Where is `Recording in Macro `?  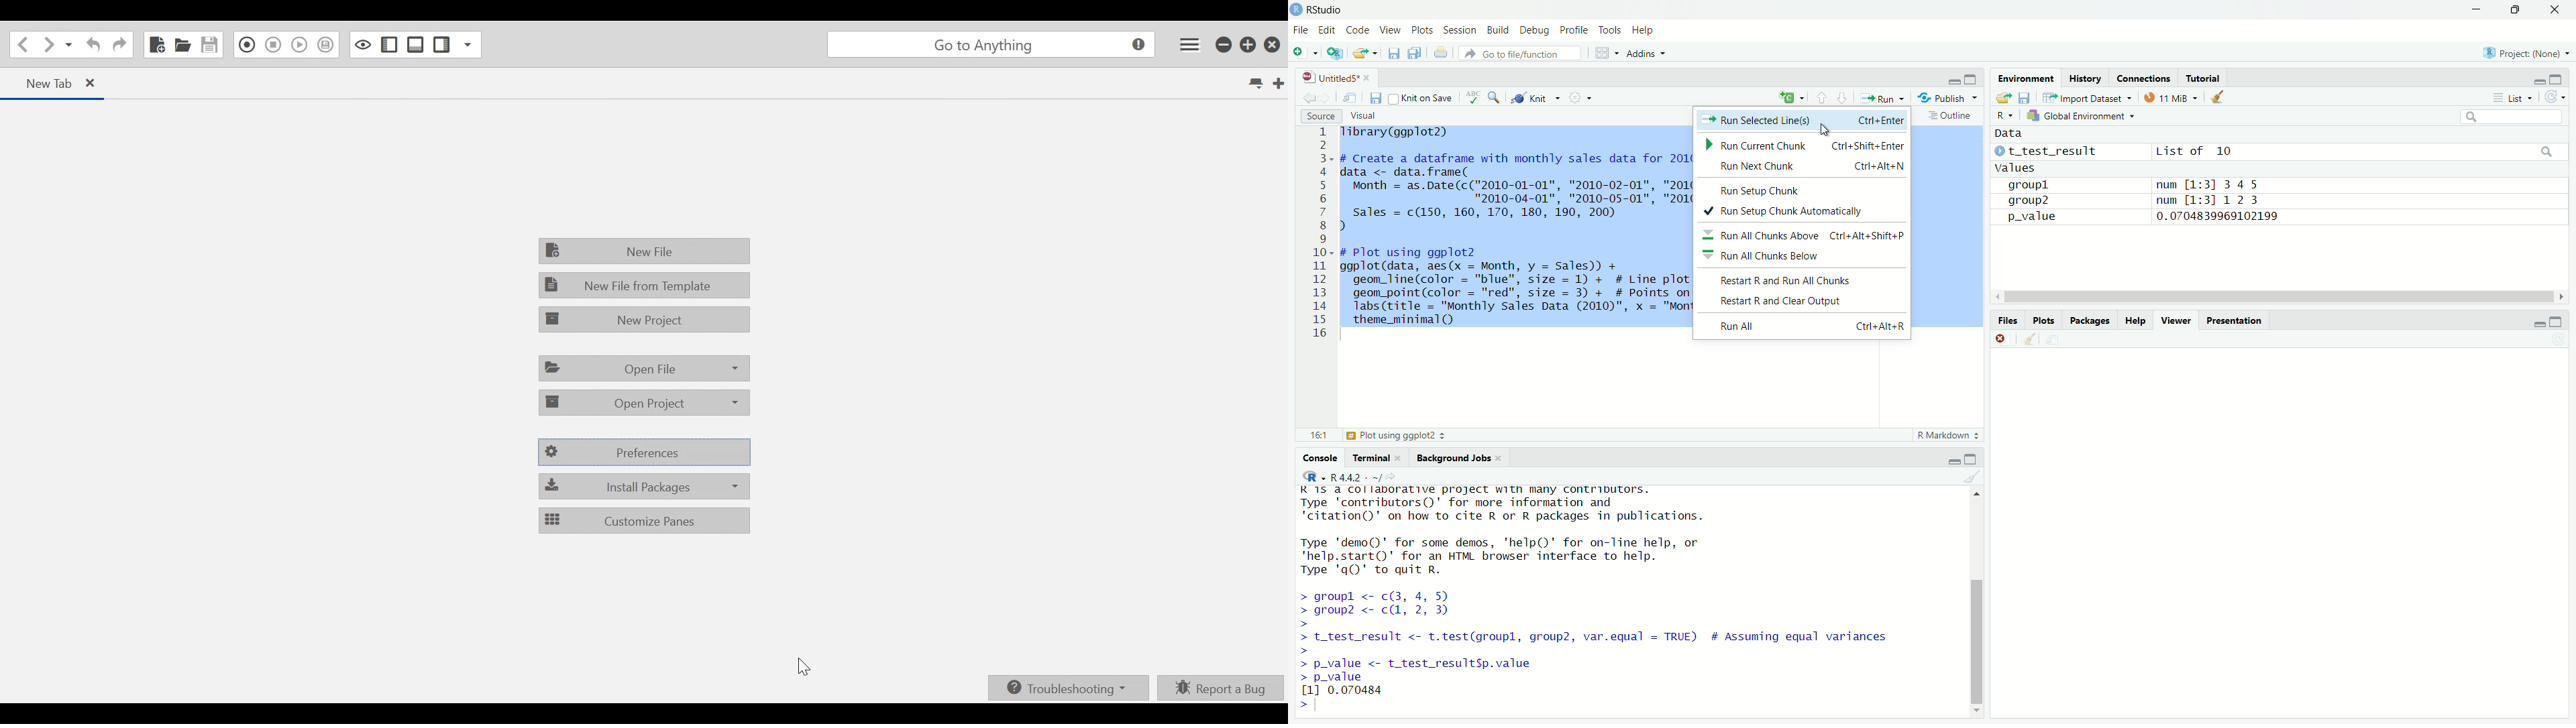 Recording in Macro  is located at coordinates (248, 44).